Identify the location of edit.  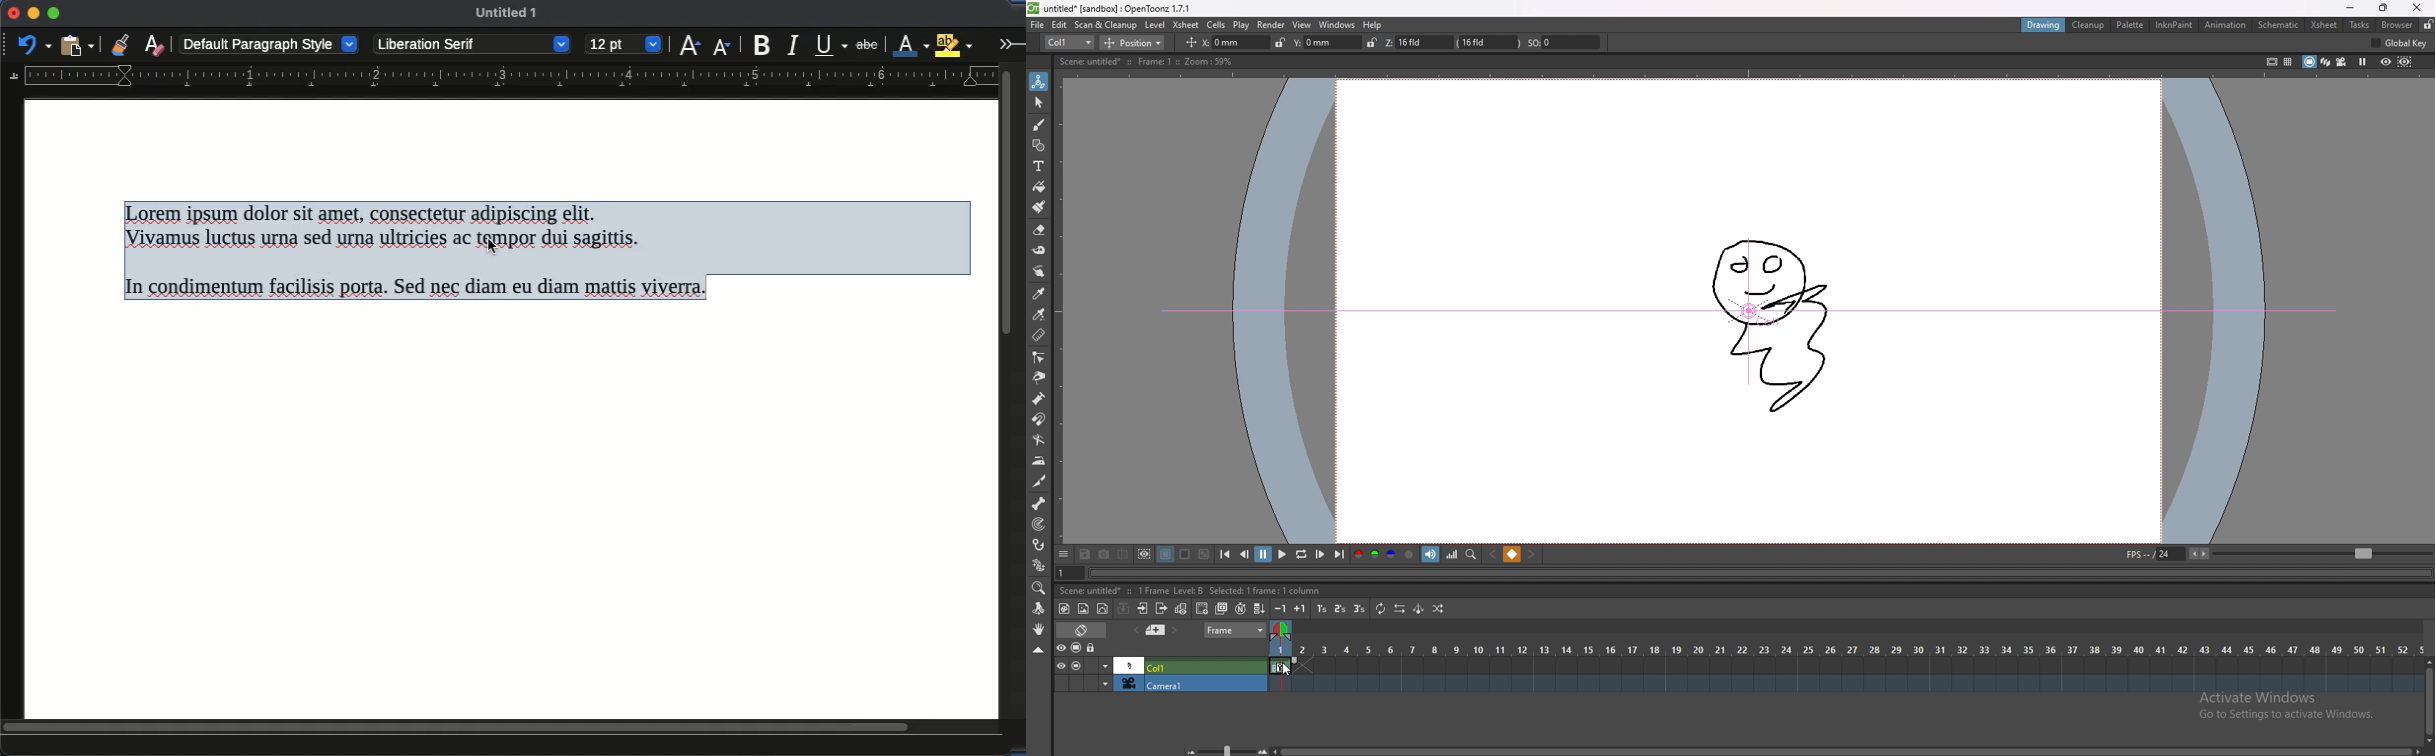
(1060, 24).